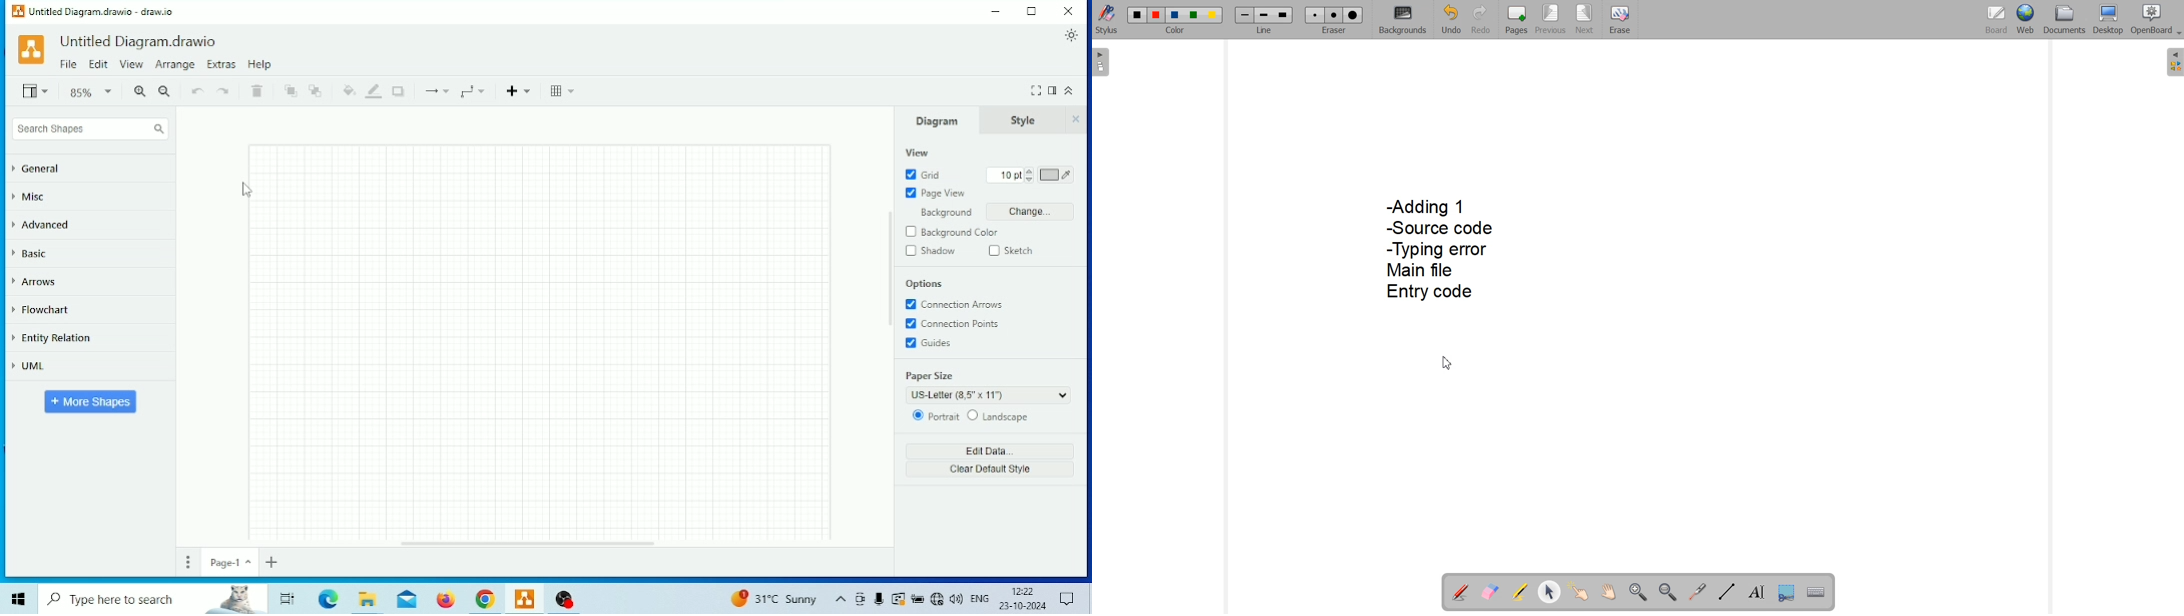 This screenshot has height=616, width=2184. What do you see at coordinates (35, 282) in the screenshot?
I see `Arrows` at bounding box center [35, 282].